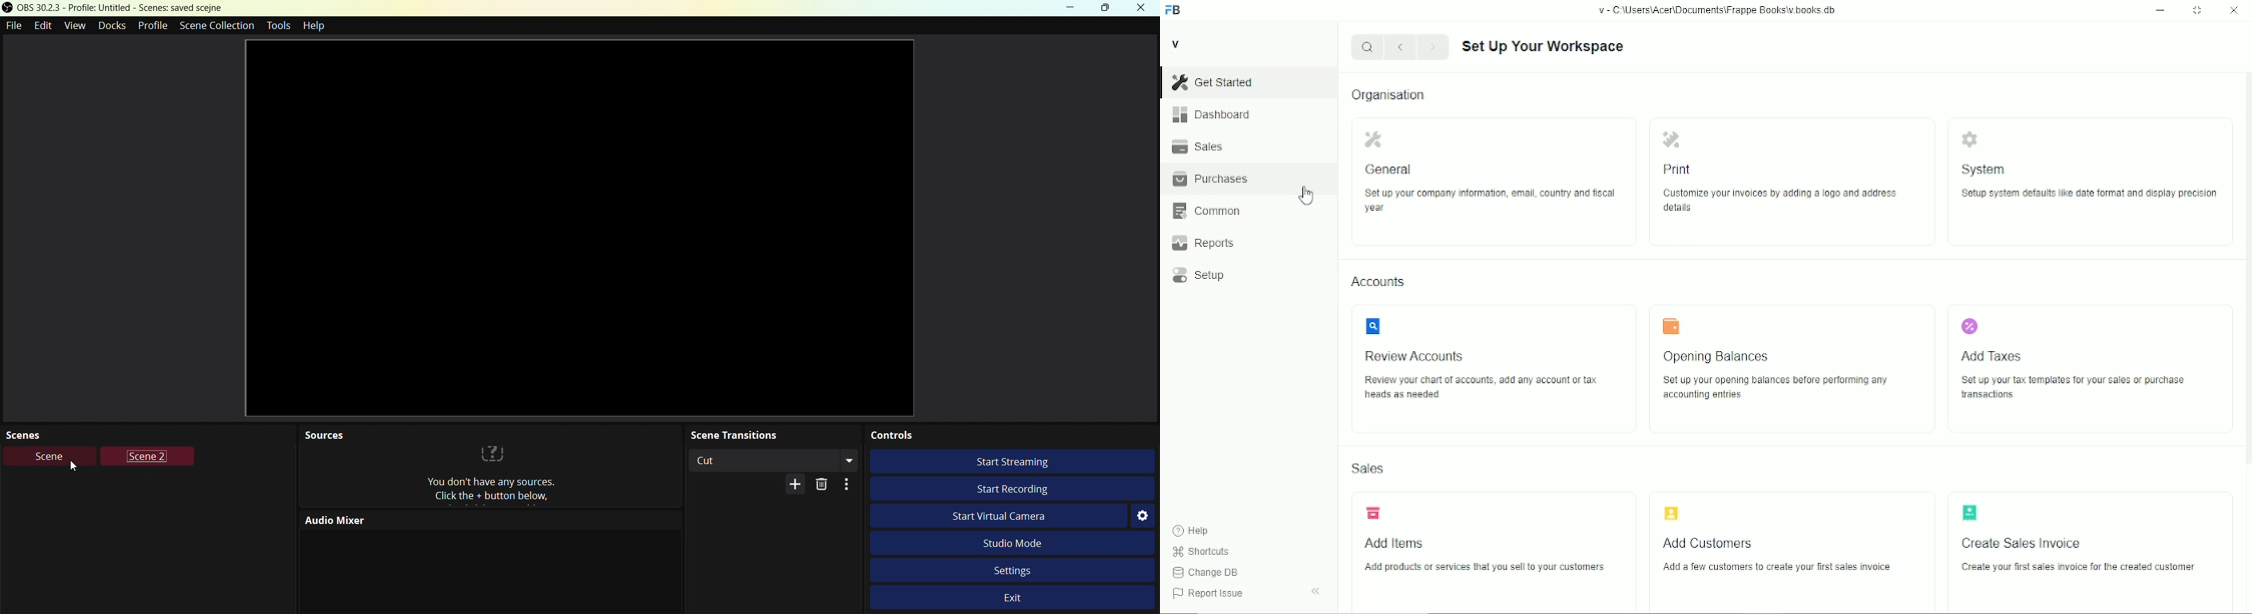  Describe the element at coordinates (1787, 572) in the screenshot. I see `Add a few customers to create your first sales invoice:` at that location.